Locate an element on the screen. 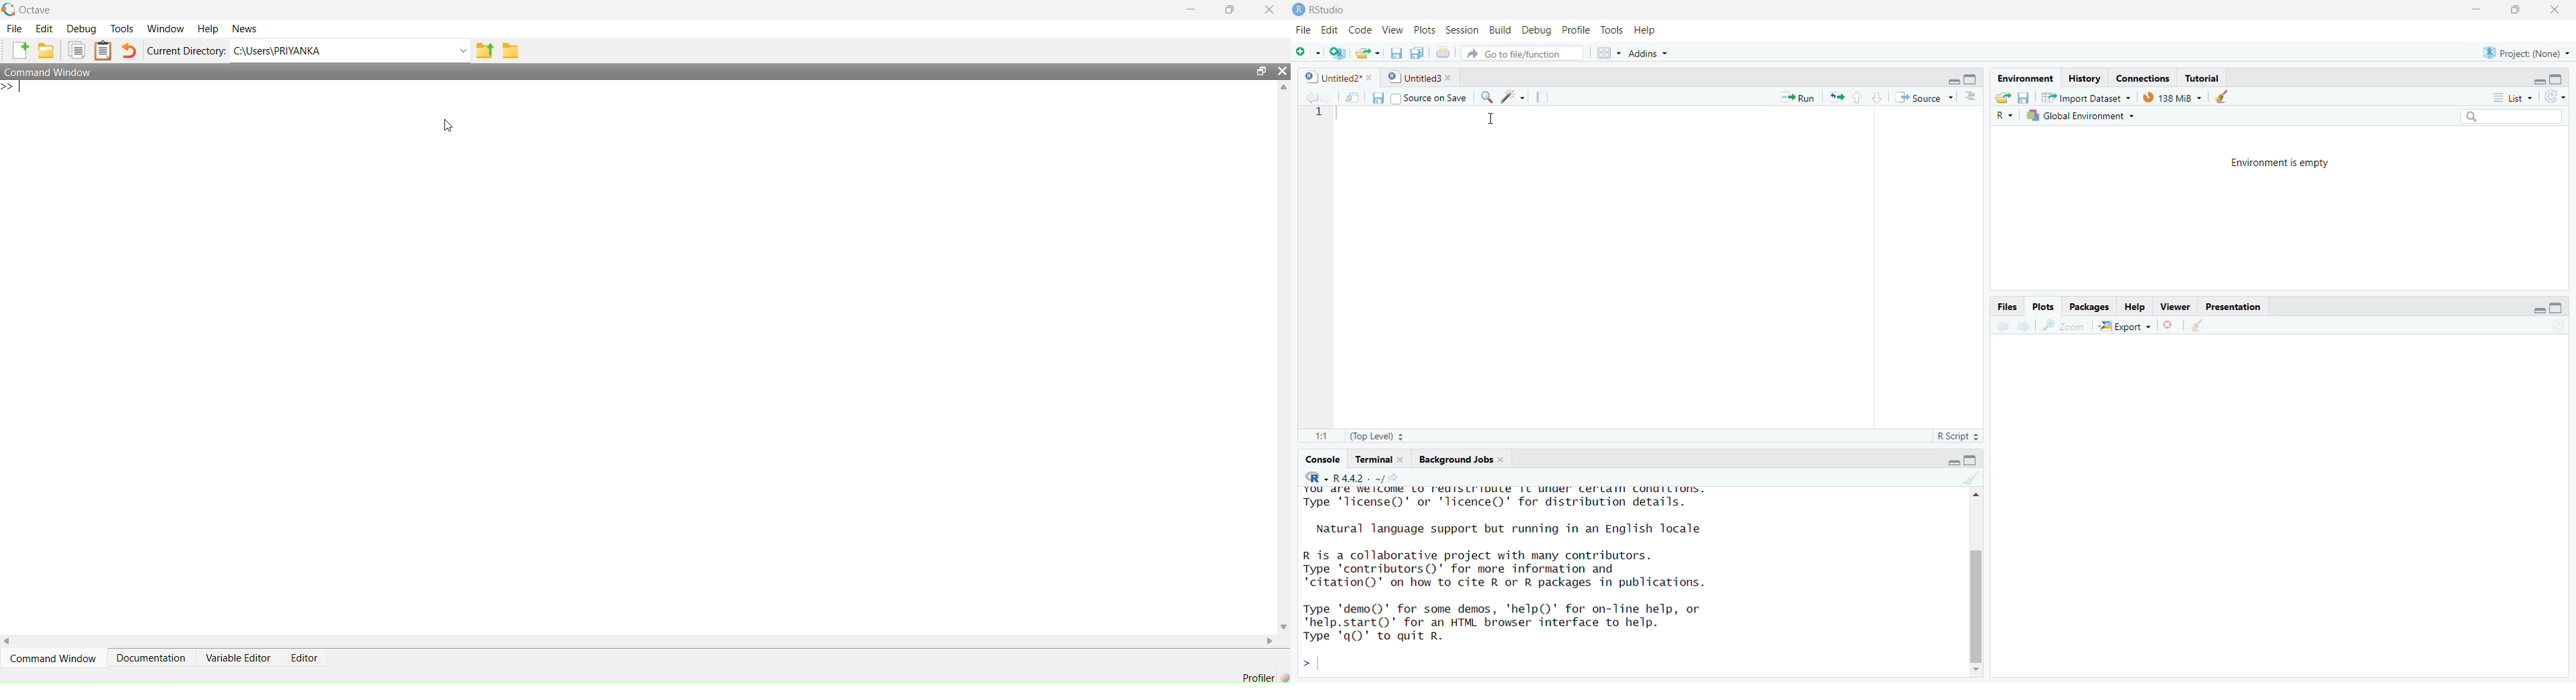 The width and height of the screenshot is (2576, 700). Compile report is located at coordinates (1545, 97).